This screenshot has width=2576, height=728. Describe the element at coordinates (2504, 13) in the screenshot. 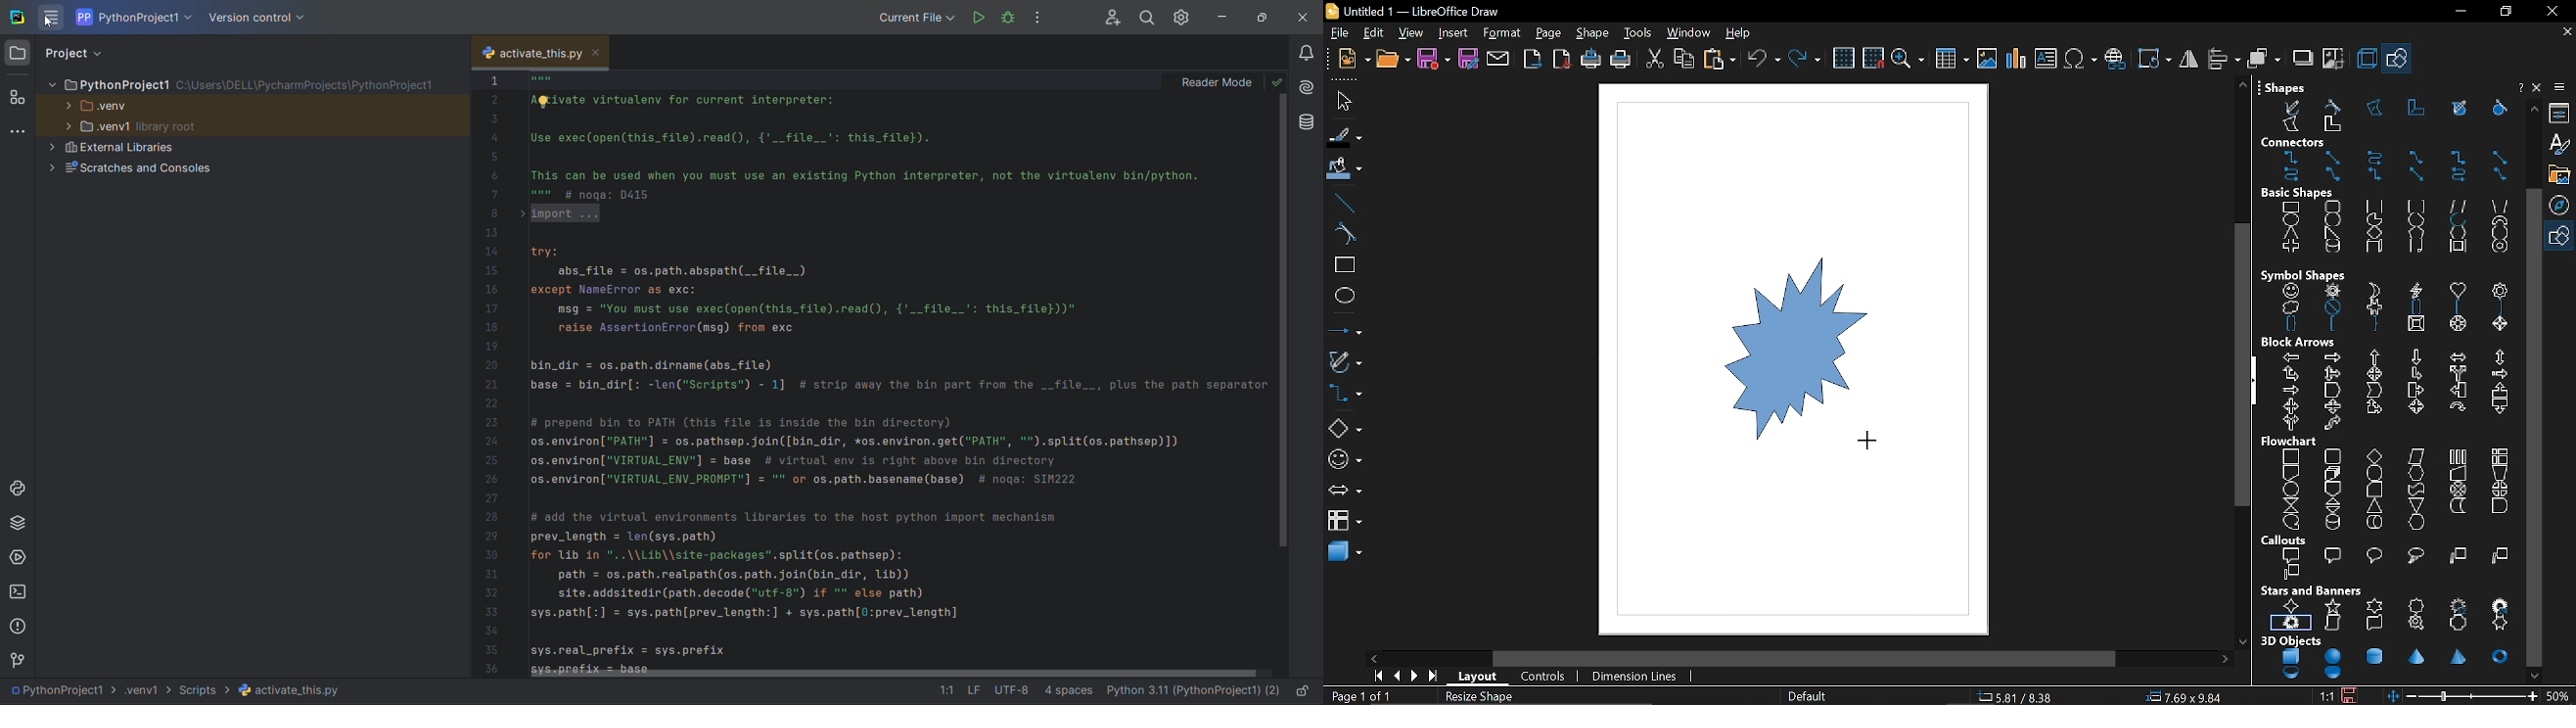

I see `Restore down` at that location.